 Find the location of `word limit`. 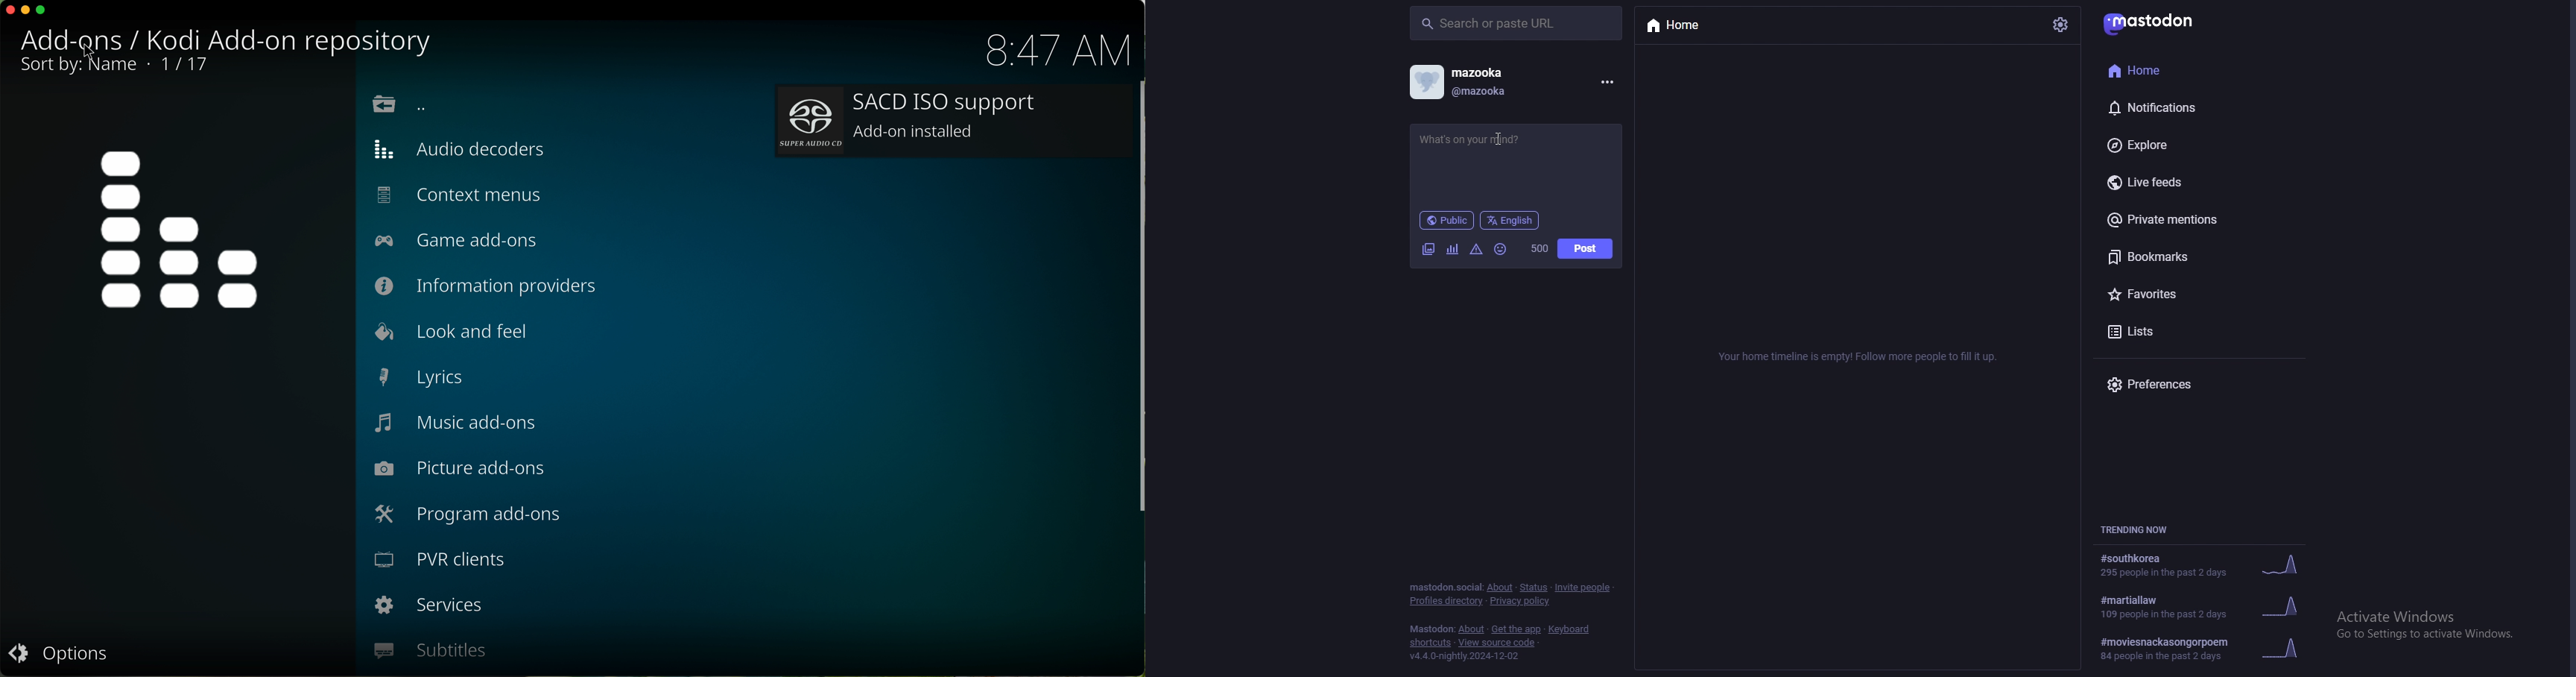

word limit is located at coordinates (1539, 248).